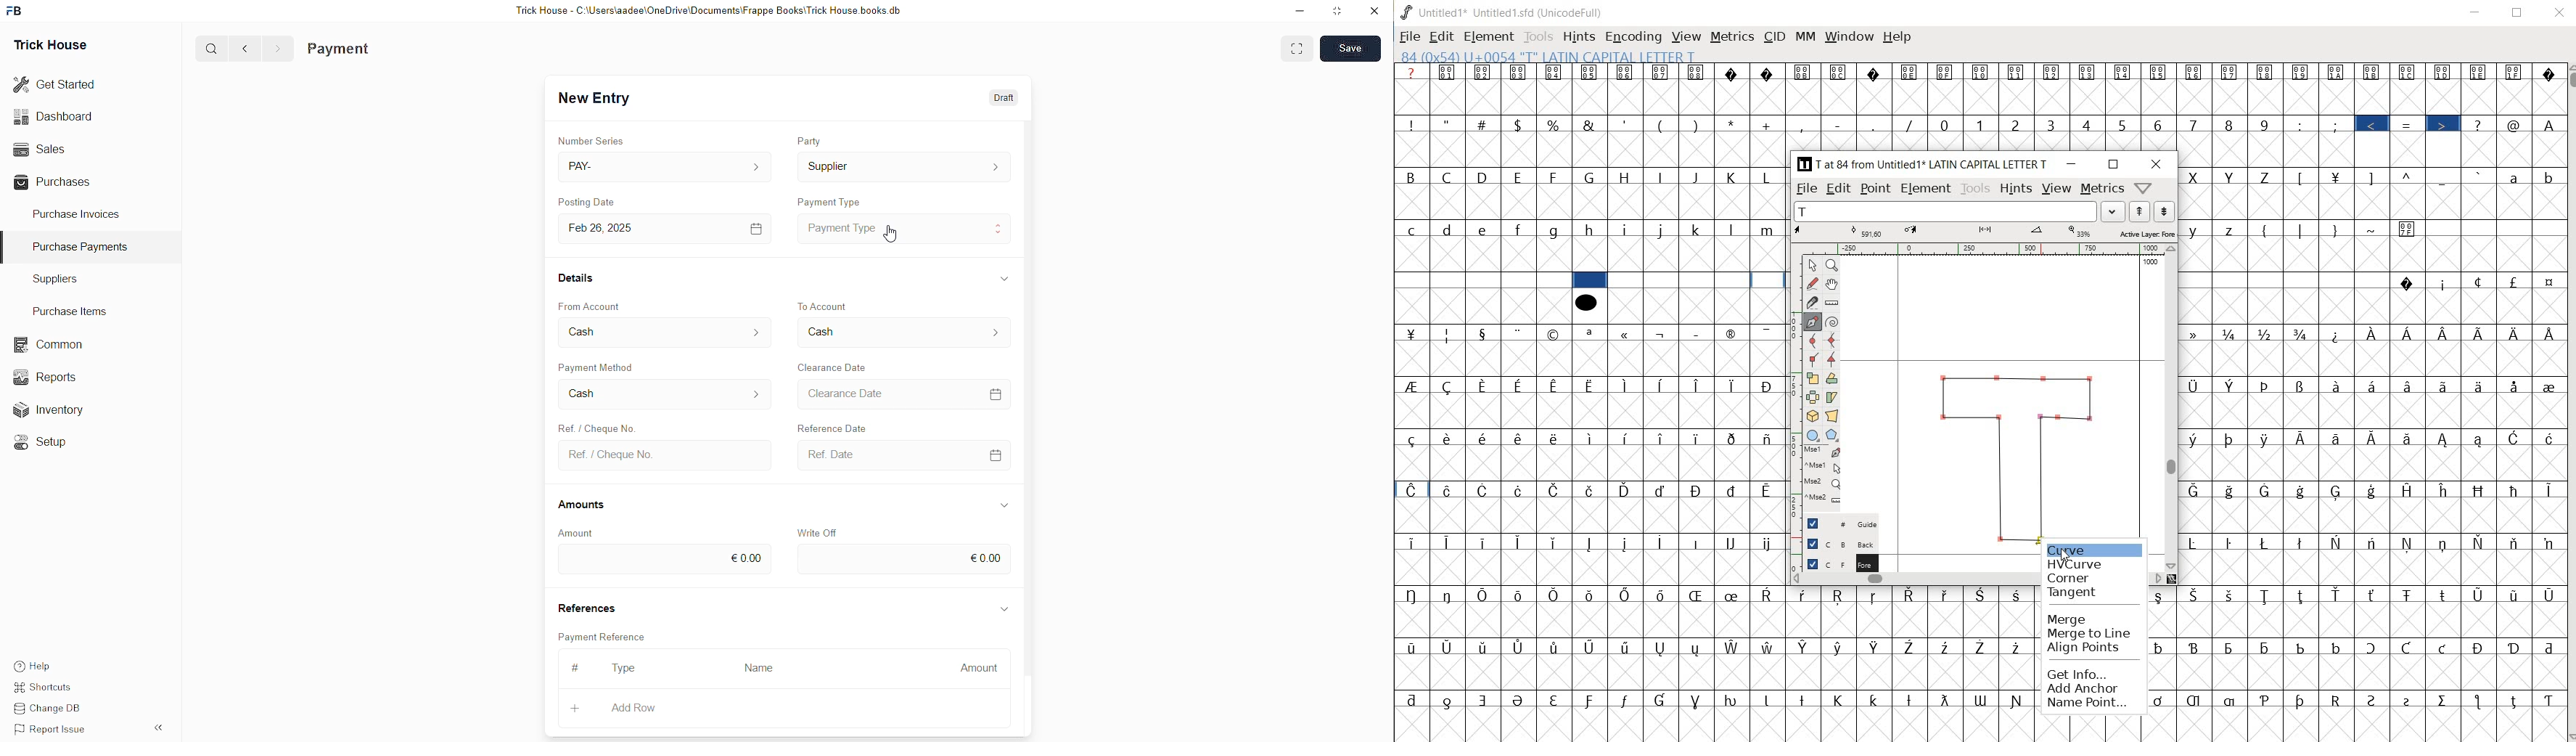  I want to click on Symbol, so click(1948, 594).